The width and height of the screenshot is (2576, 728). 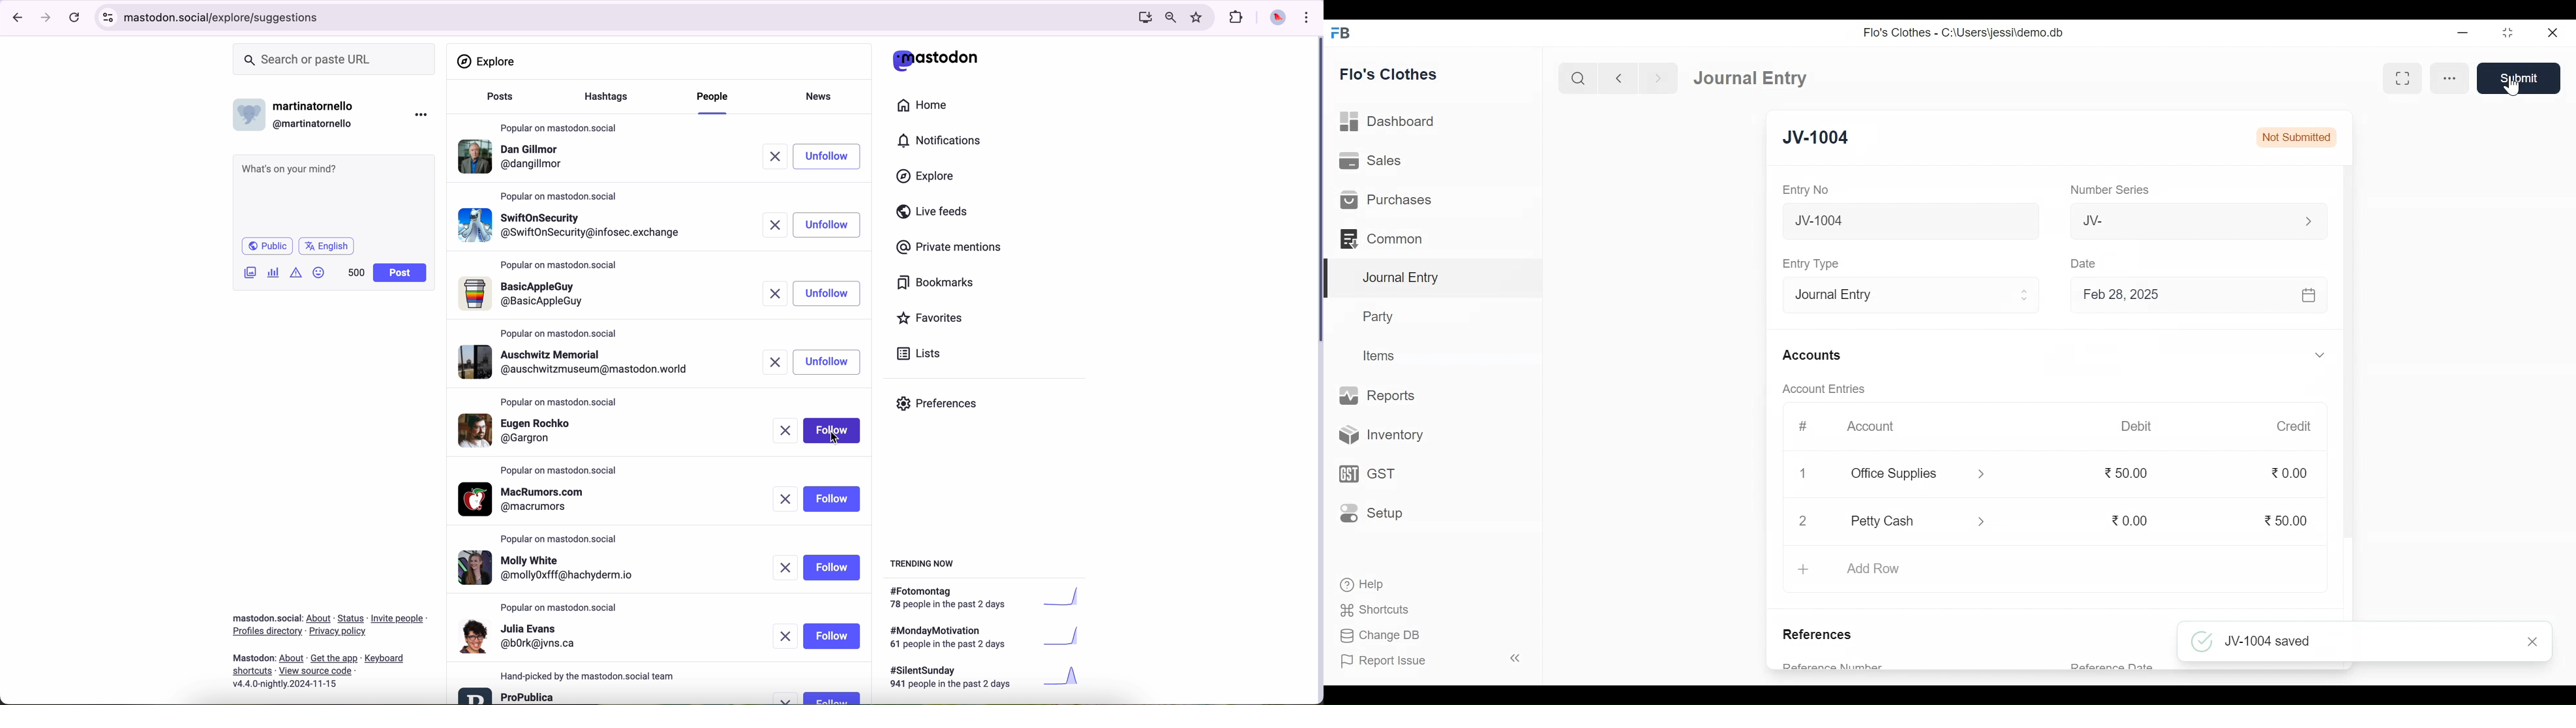 I want to click on more, so click(x=2451, y=76).